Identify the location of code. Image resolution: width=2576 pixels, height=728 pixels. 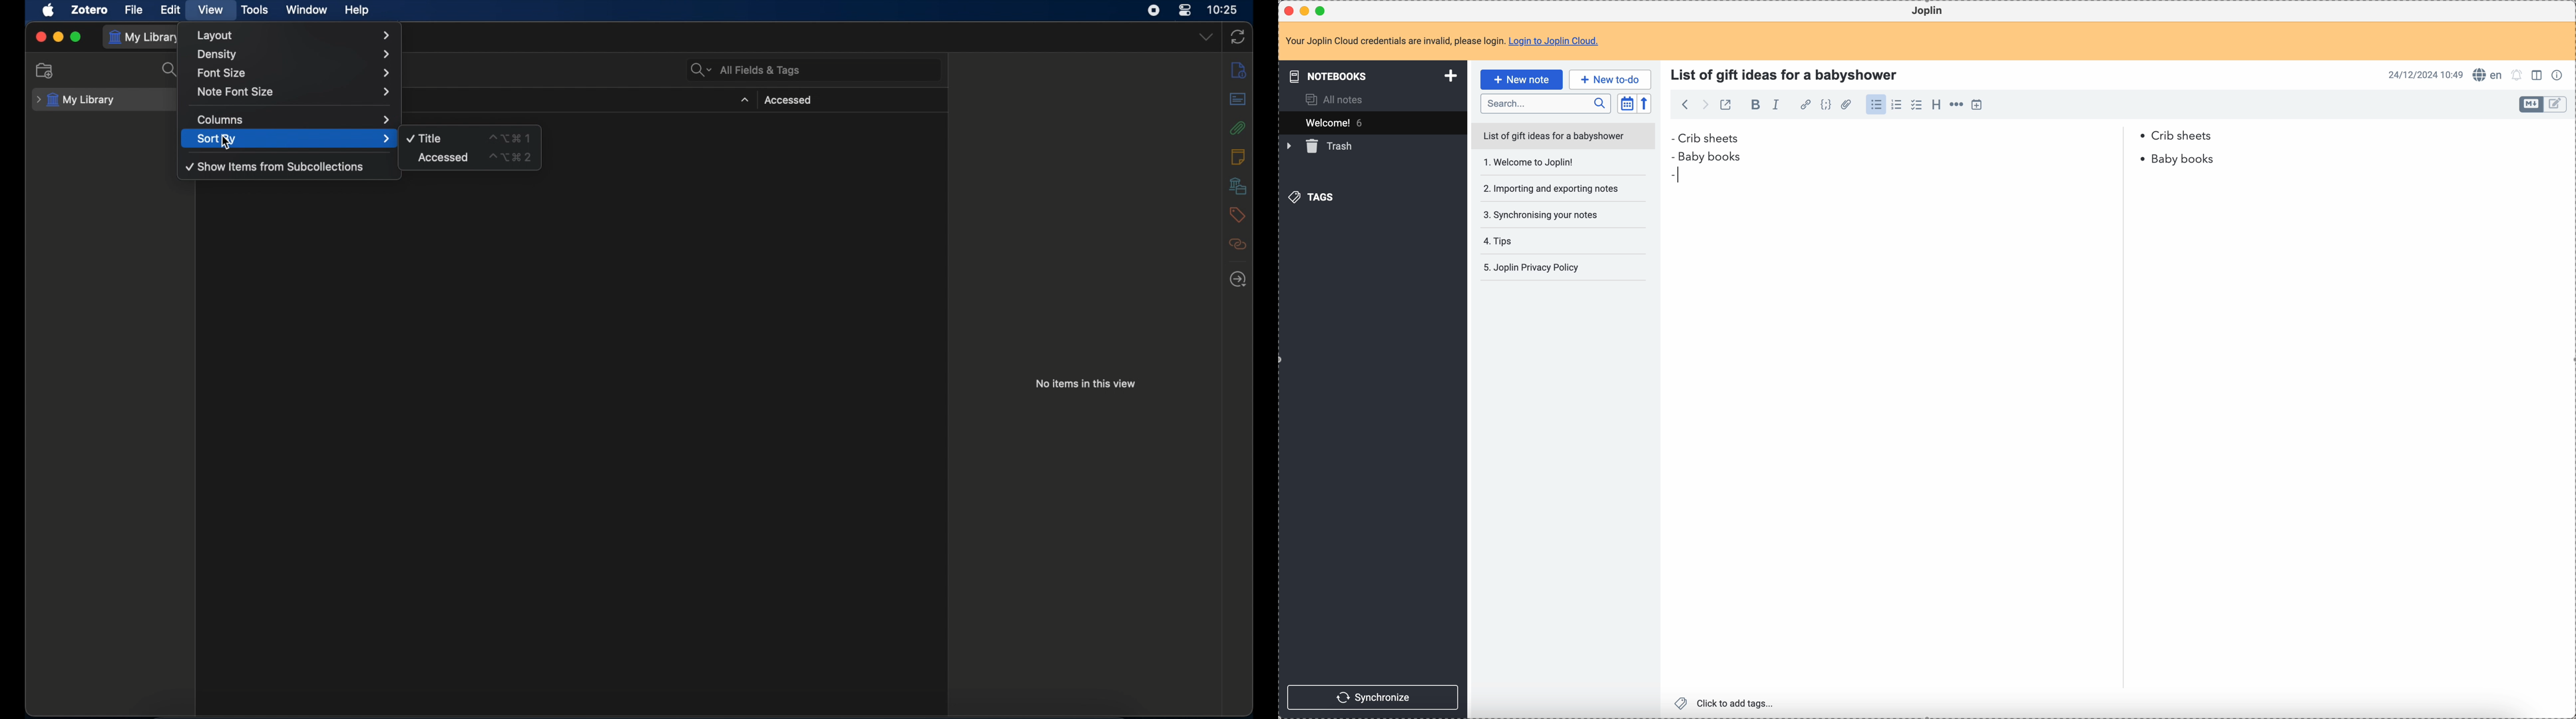
(1828, 105).